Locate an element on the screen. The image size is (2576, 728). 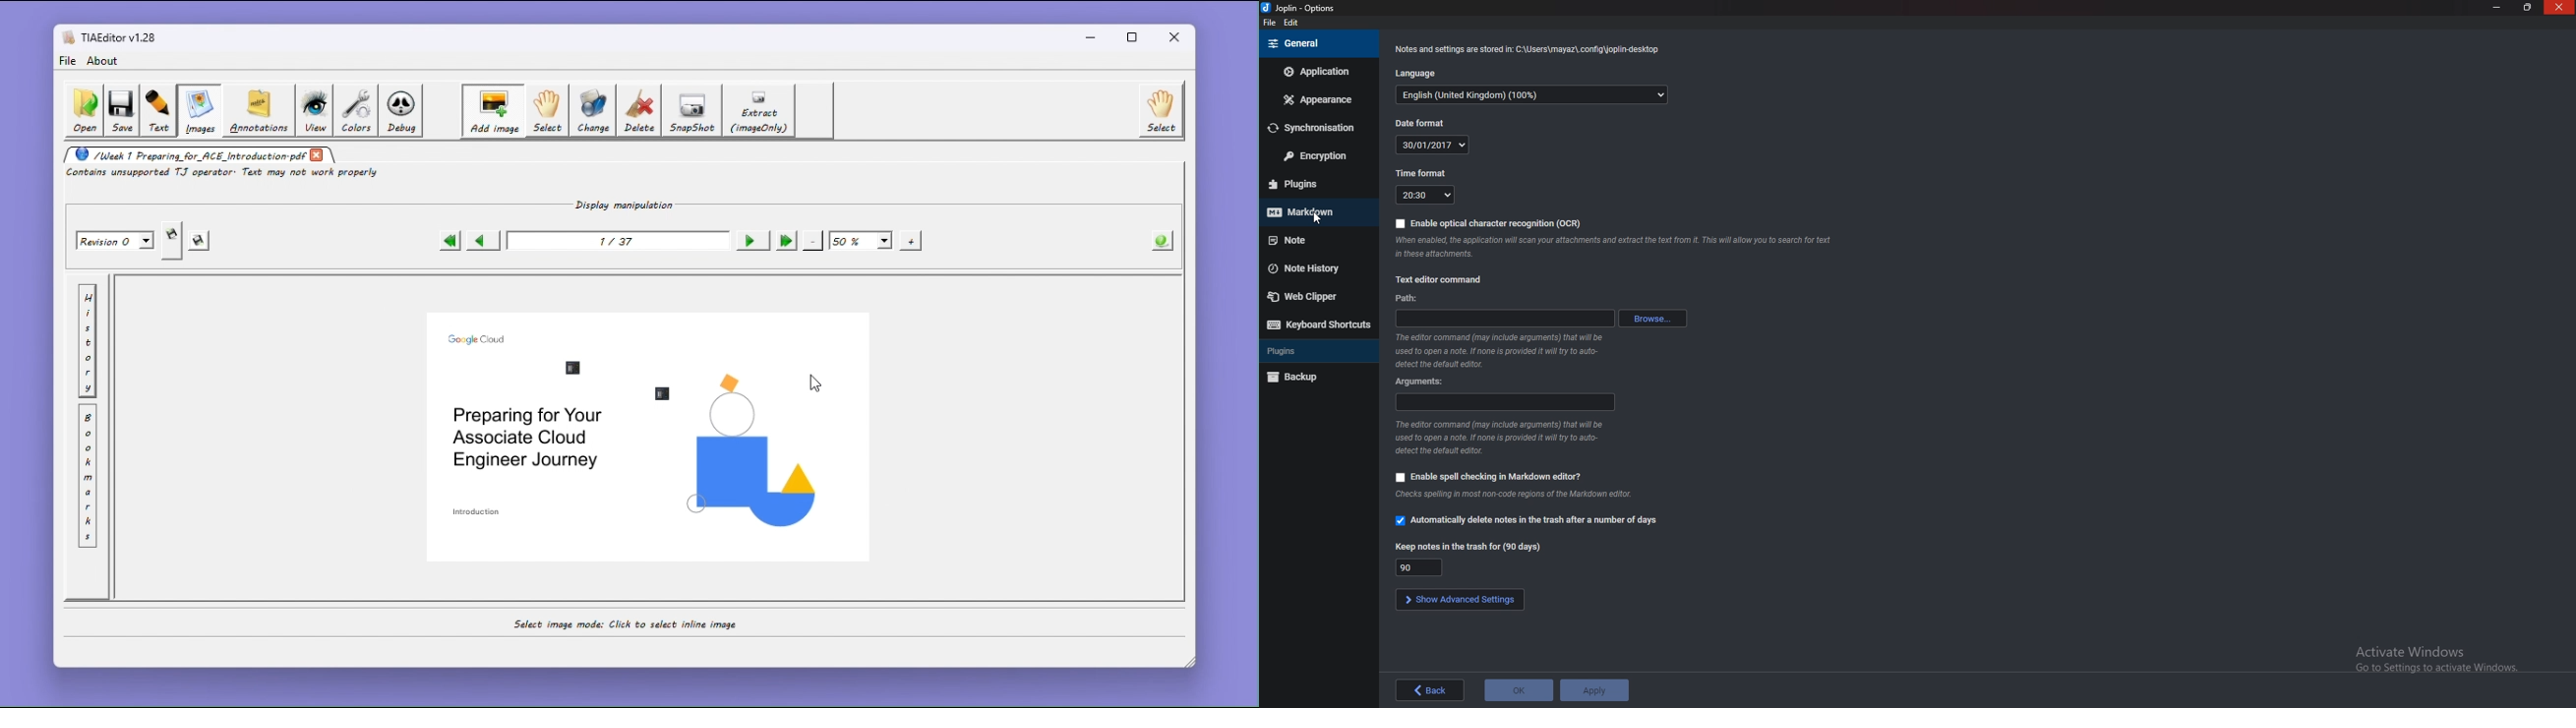
file is located at coordinates (1269, 25).